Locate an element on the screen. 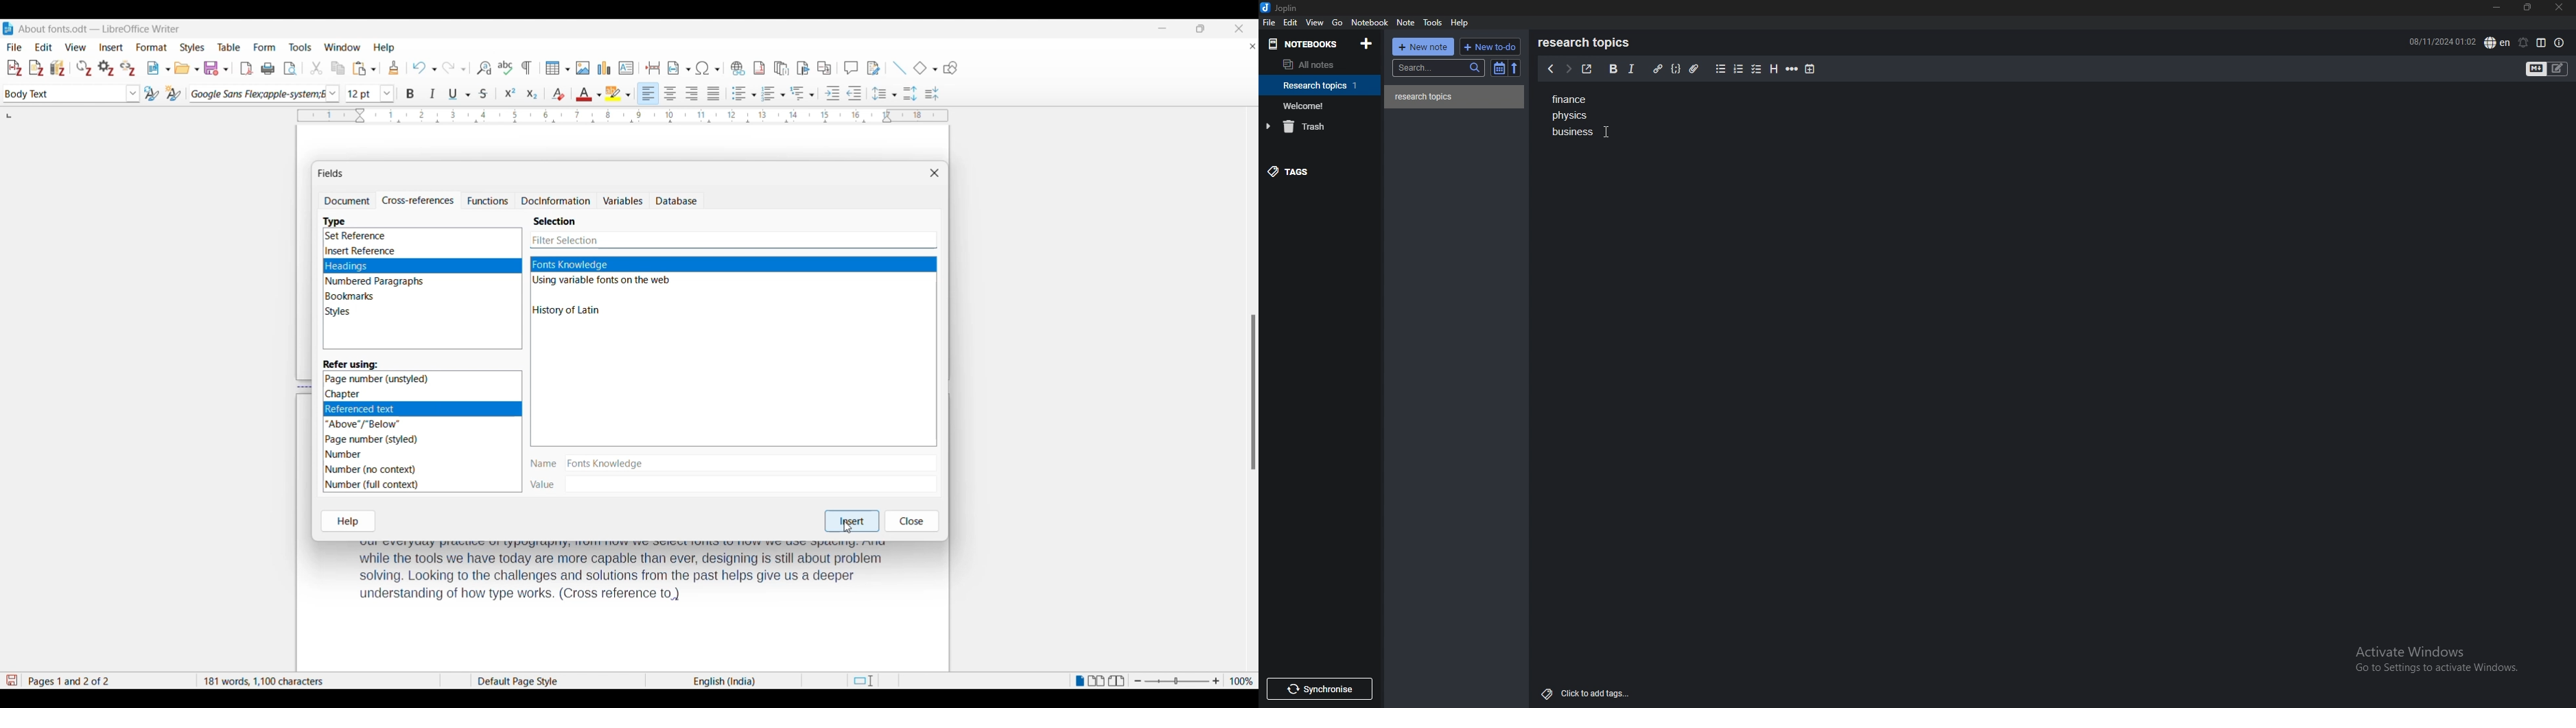 Image resolution: width=2576 pixels, height=728 pixels. hyperlink is located at coordinates (1657, 69).